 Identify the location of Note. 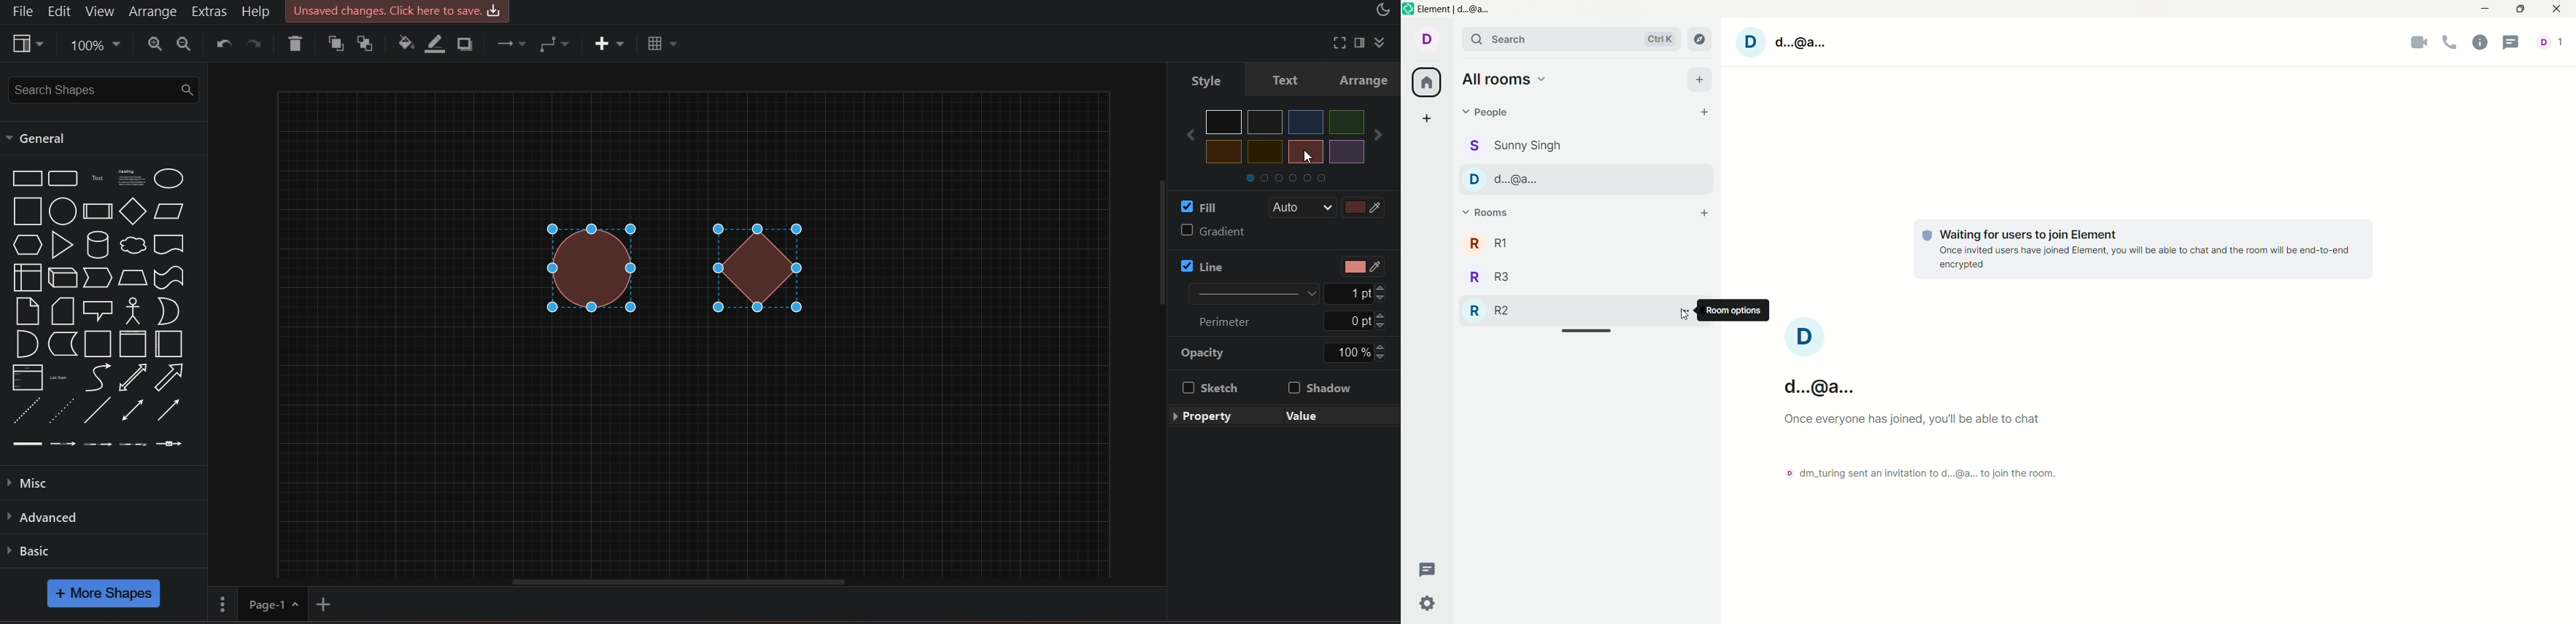
(27, 311).